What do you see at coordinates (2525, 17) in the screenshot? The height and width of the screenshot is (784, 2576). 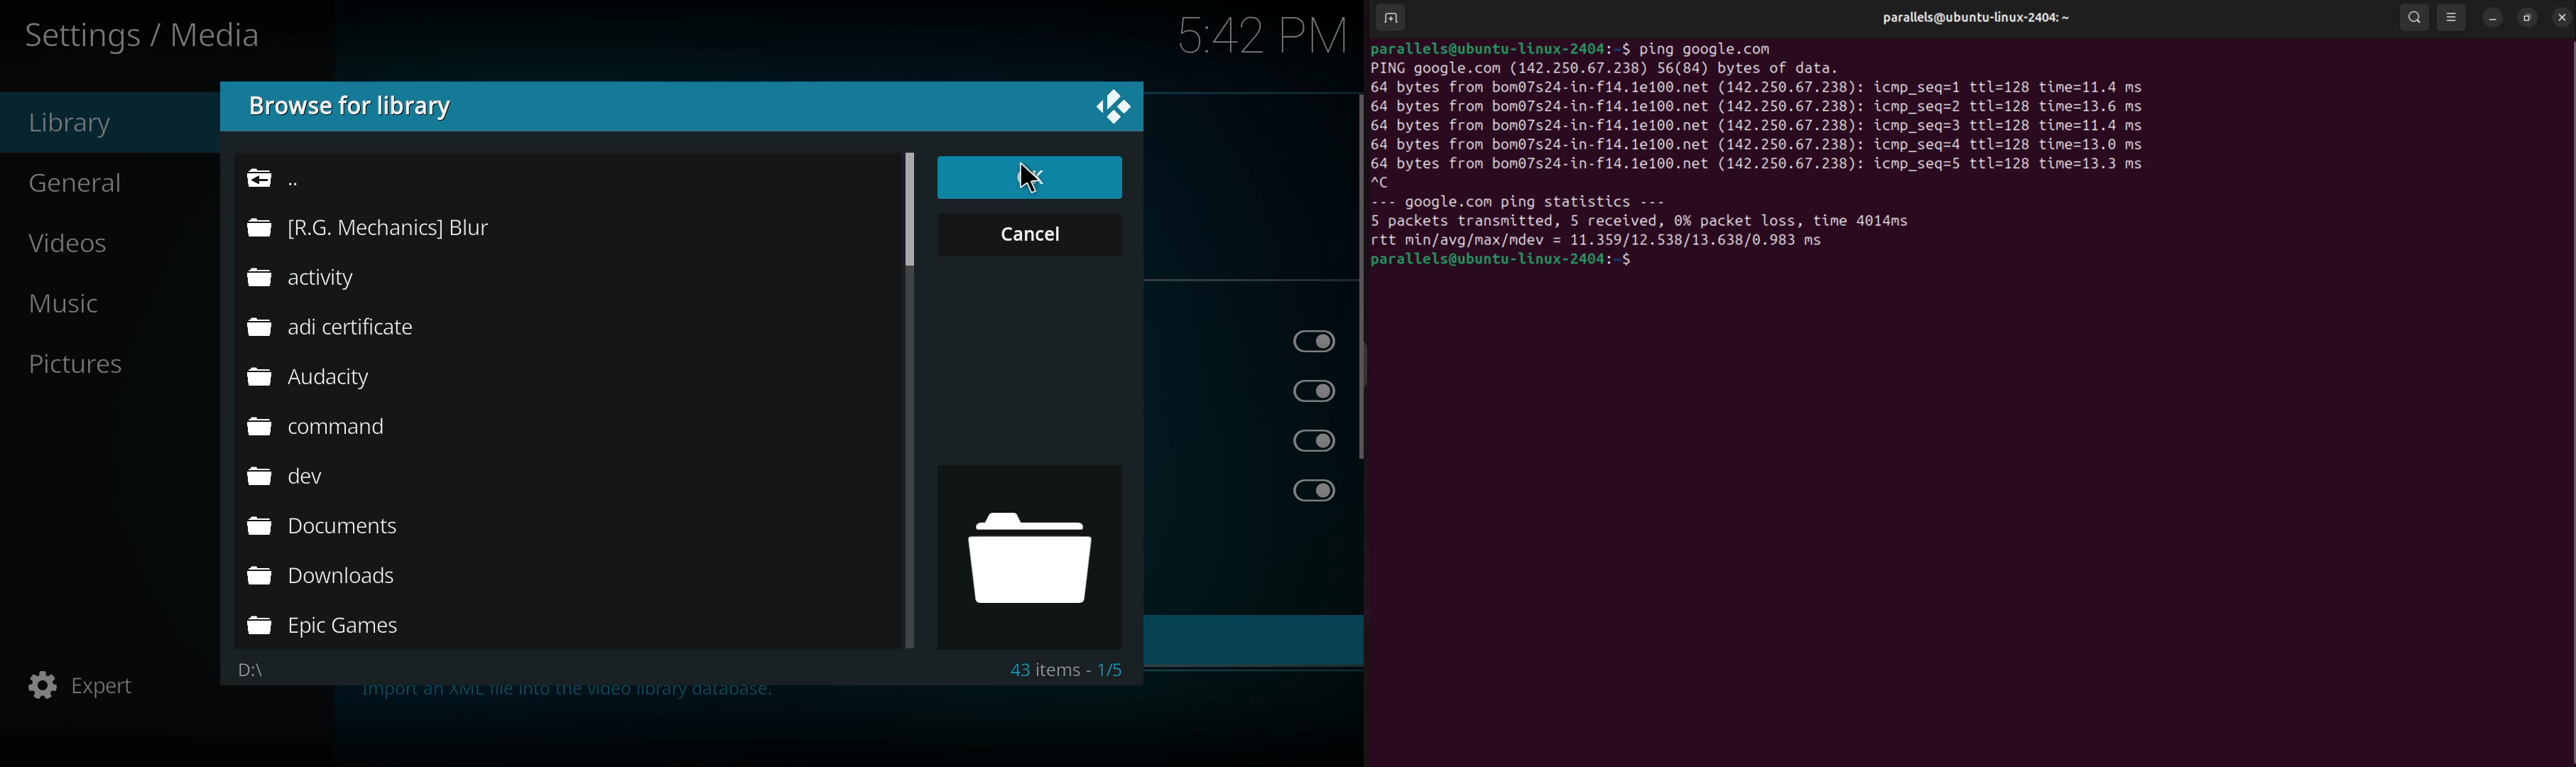 I see `resize` at bounding box center [2525, 17].